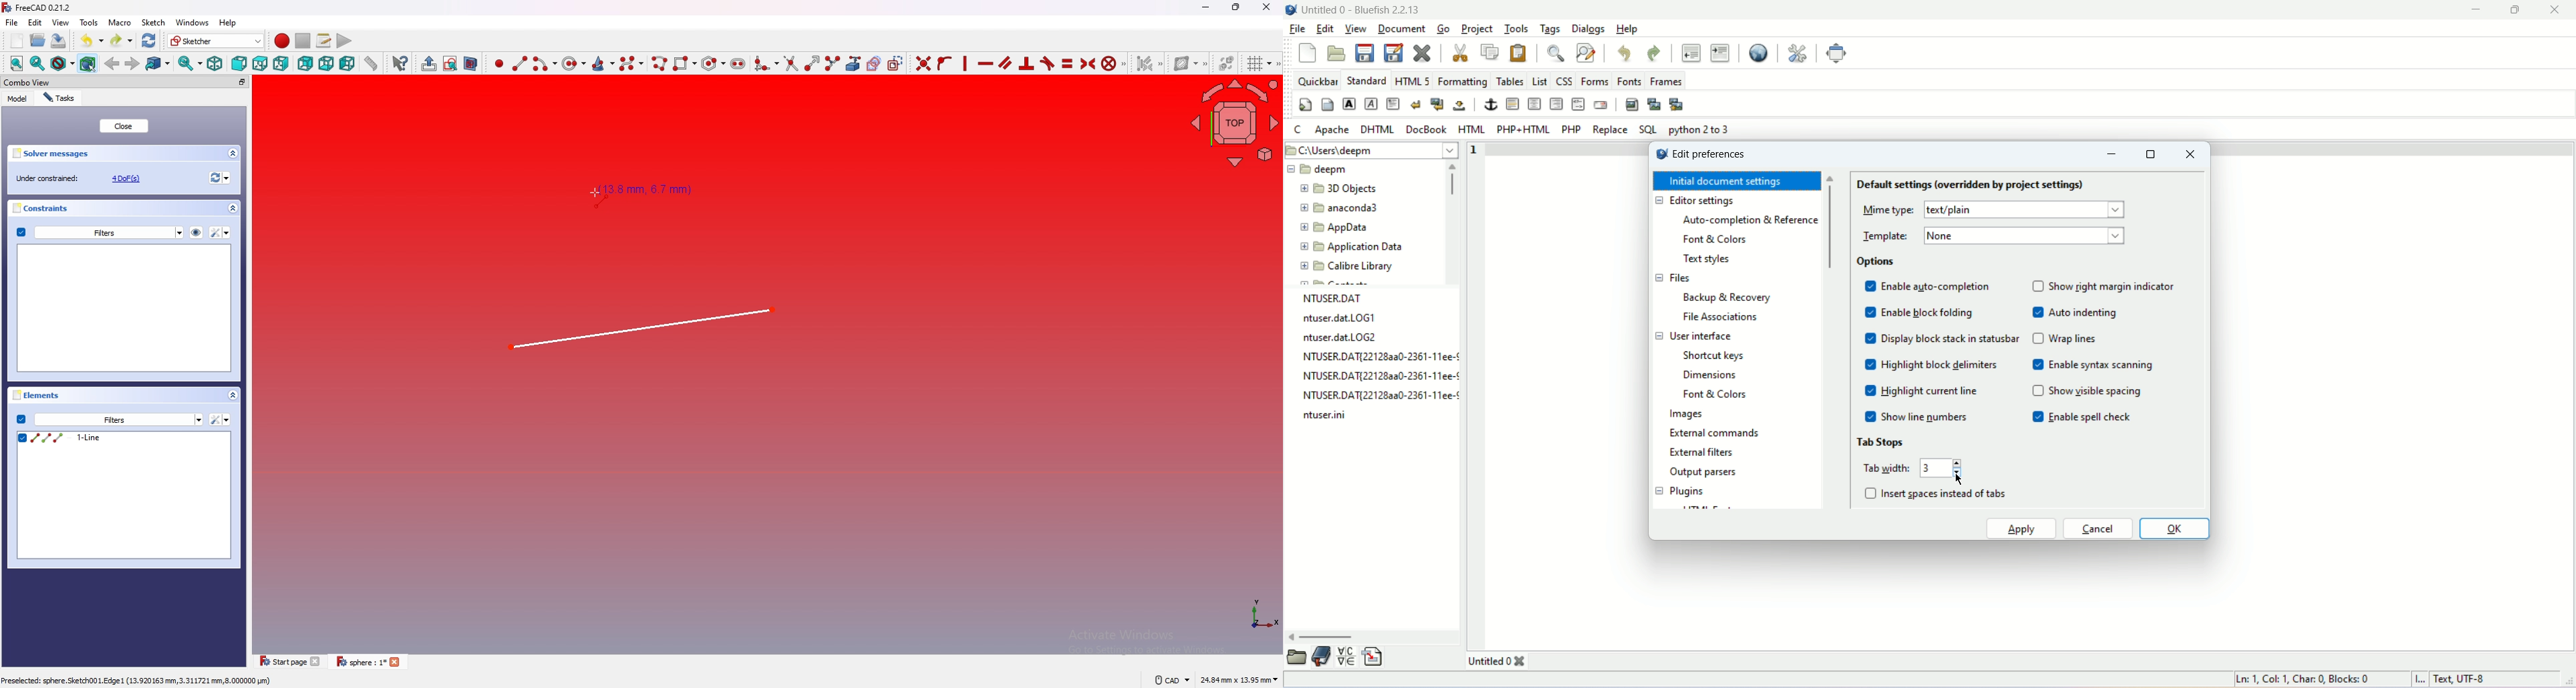 The image size is (2576, 700). Describe the element at coordinates (214, 64) in the screenshot. I see `Isometric` at that location.